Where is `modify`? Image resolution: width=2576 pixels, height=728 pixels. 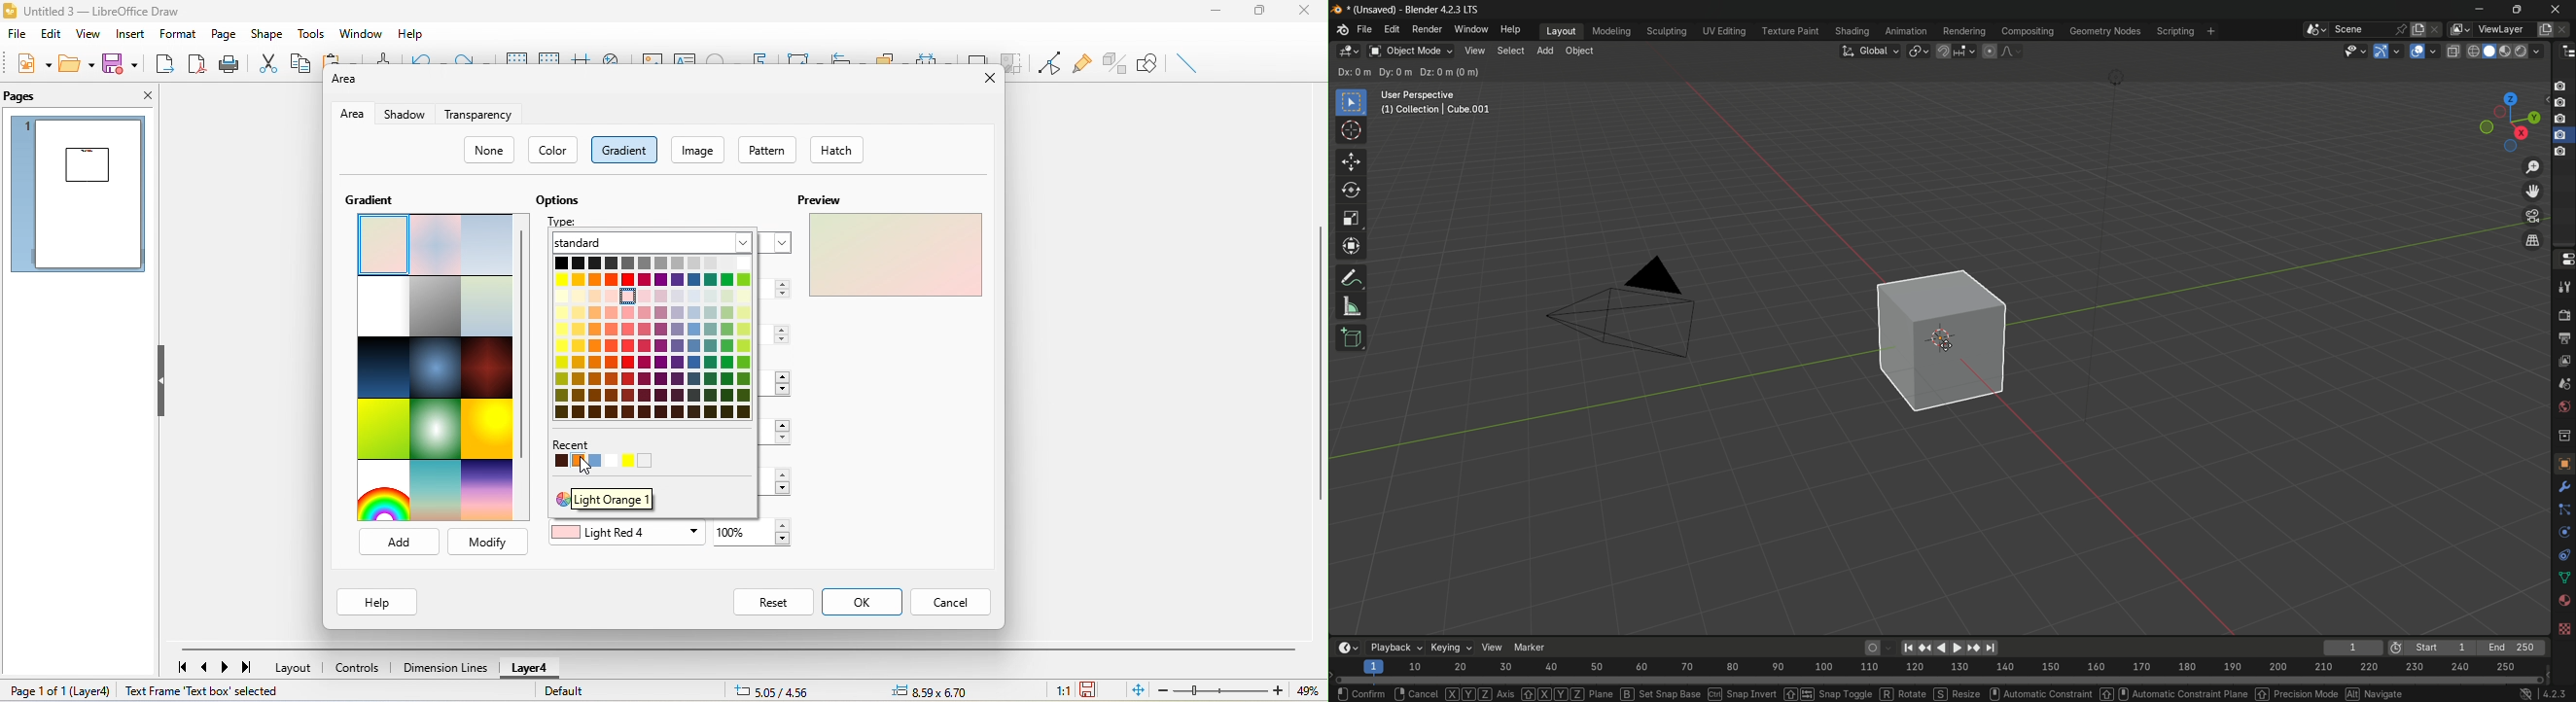 modify is located at coordinates (487, 541).